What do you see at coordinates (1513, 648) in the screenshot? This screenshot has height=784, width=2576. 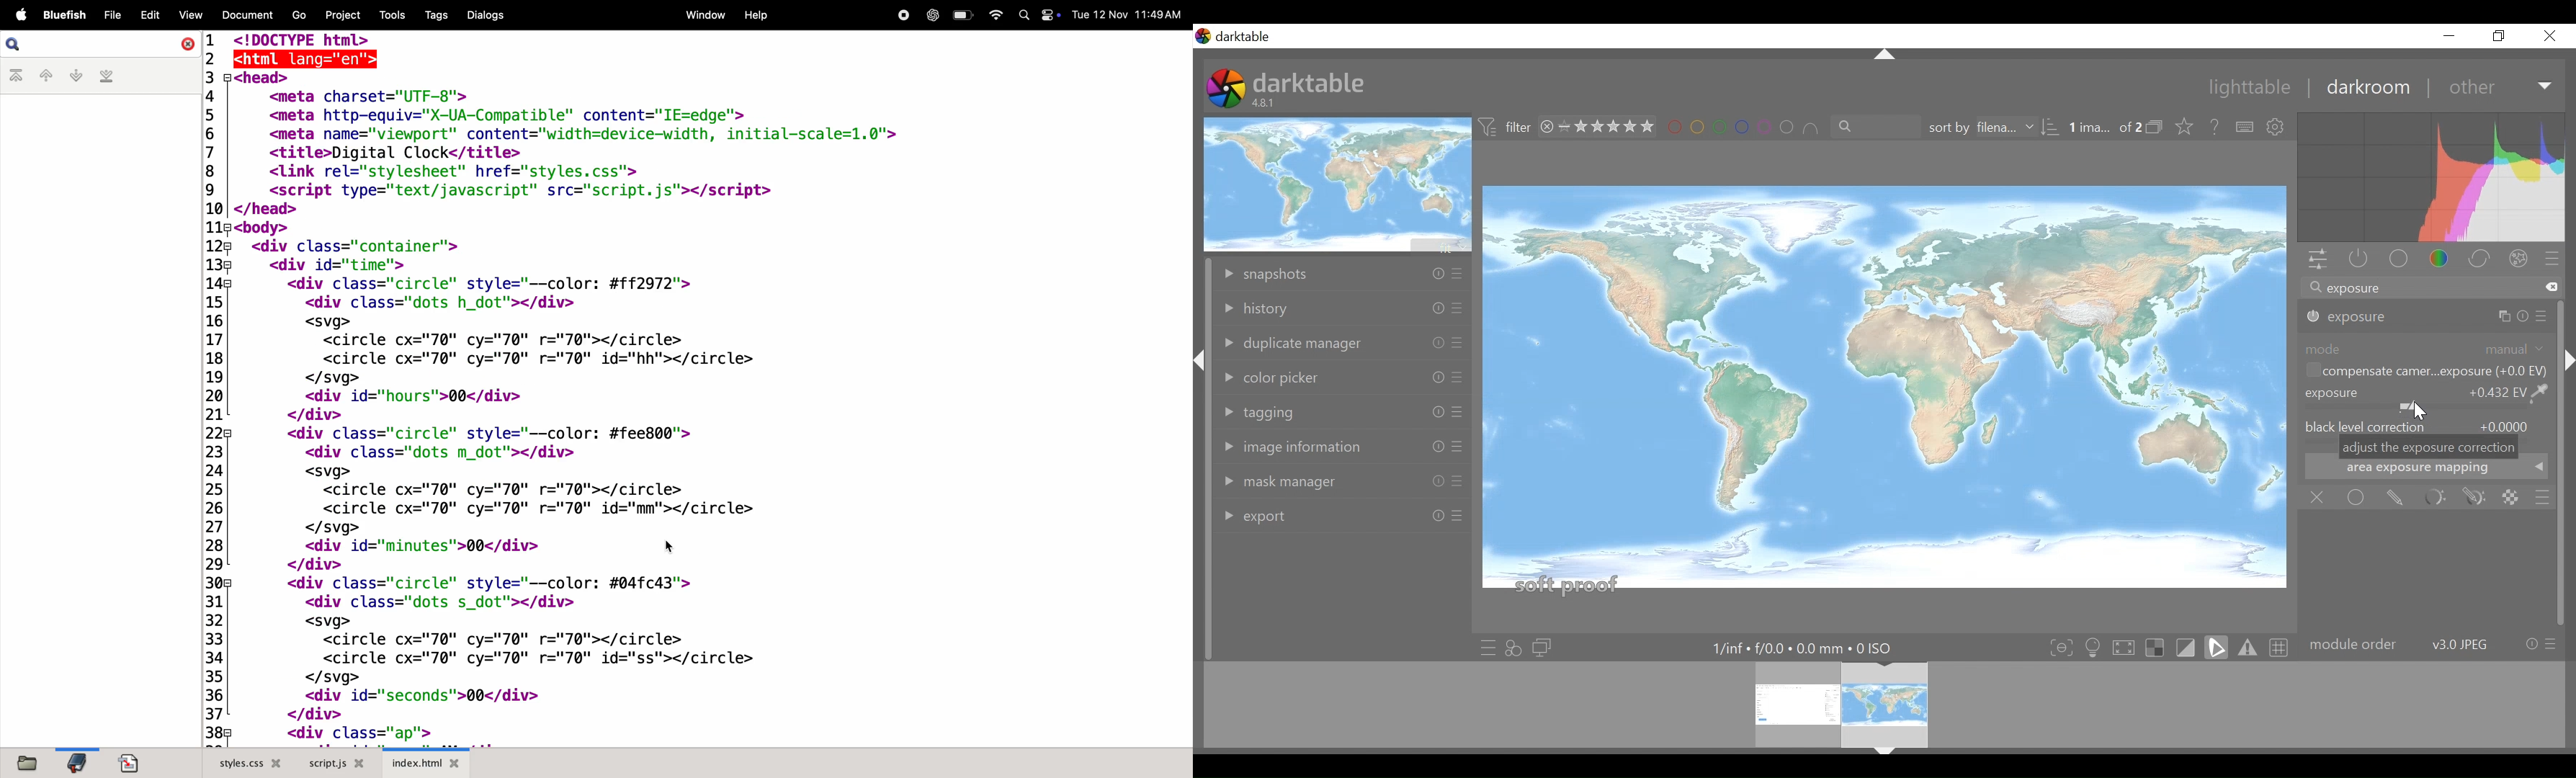 I see `quick access for appyling any of styles ` at bounding box center [1513, 648].